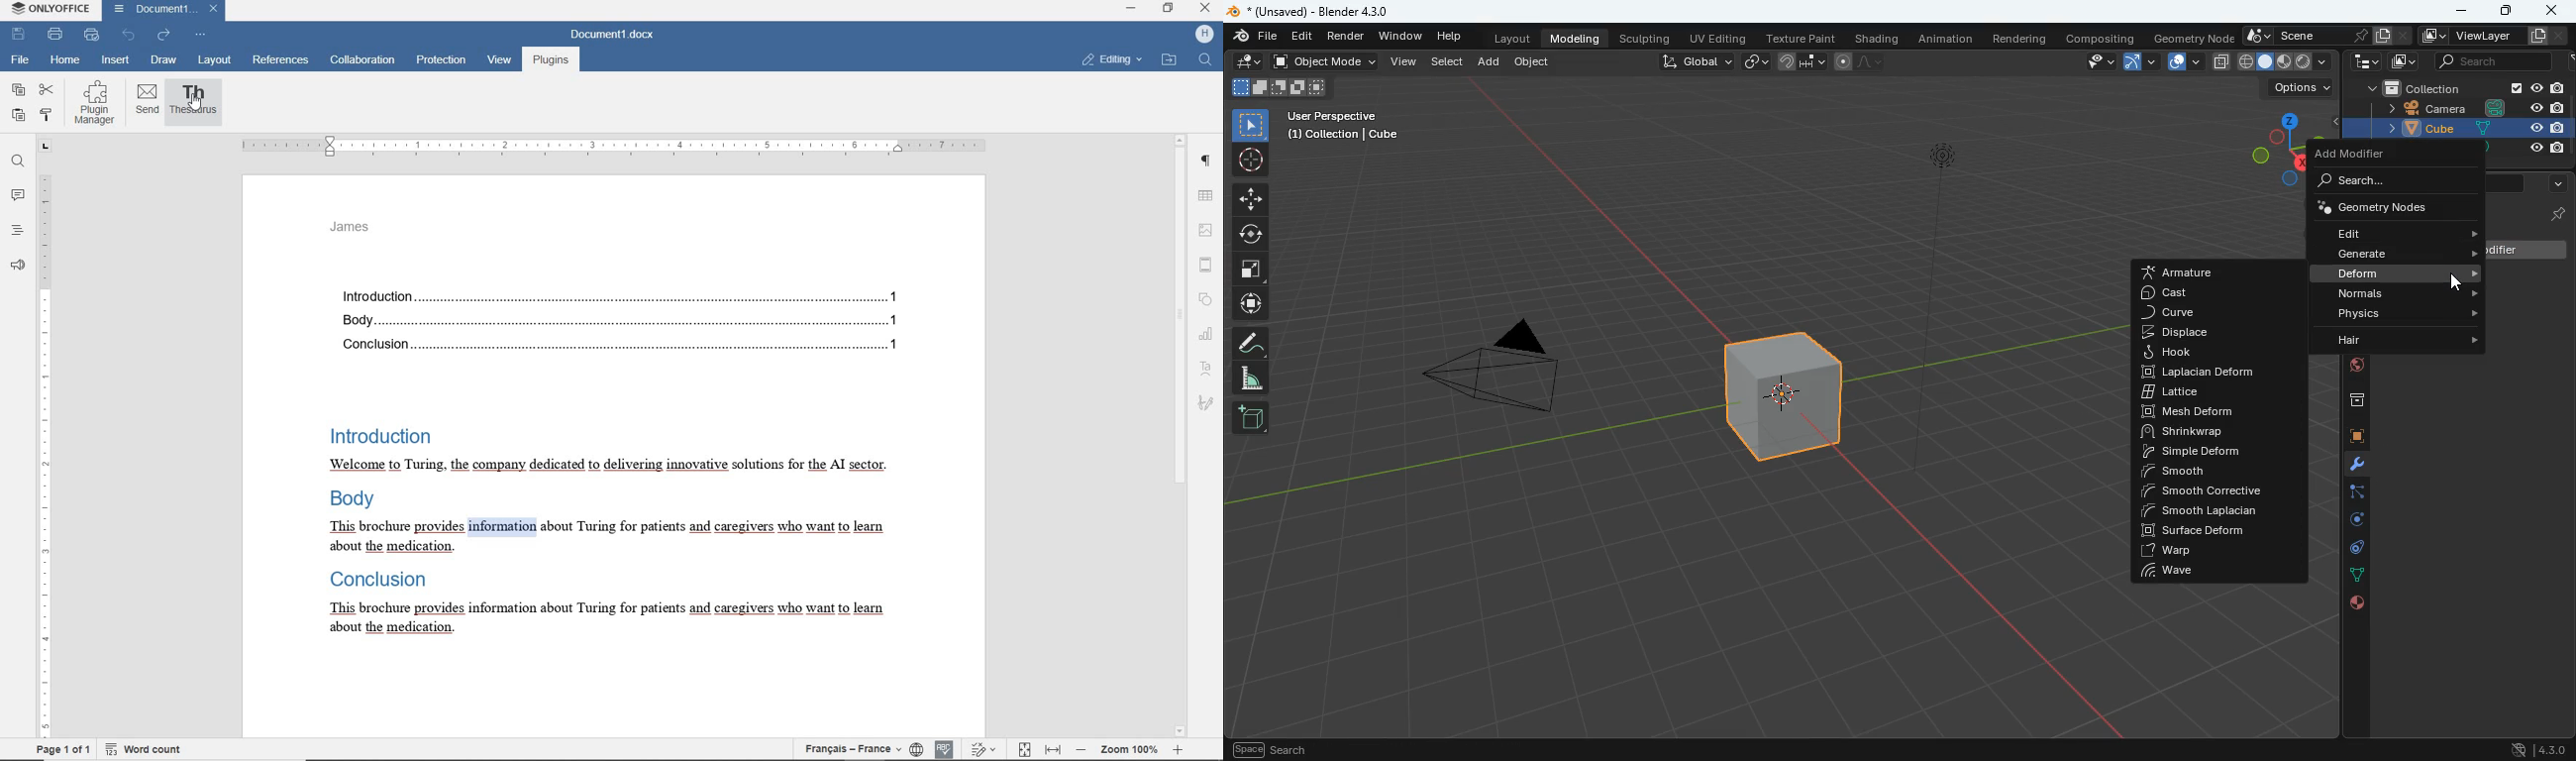 The height and width of the screenshot is (784, 2576). I want to click on rotation, so click(2347, 521).